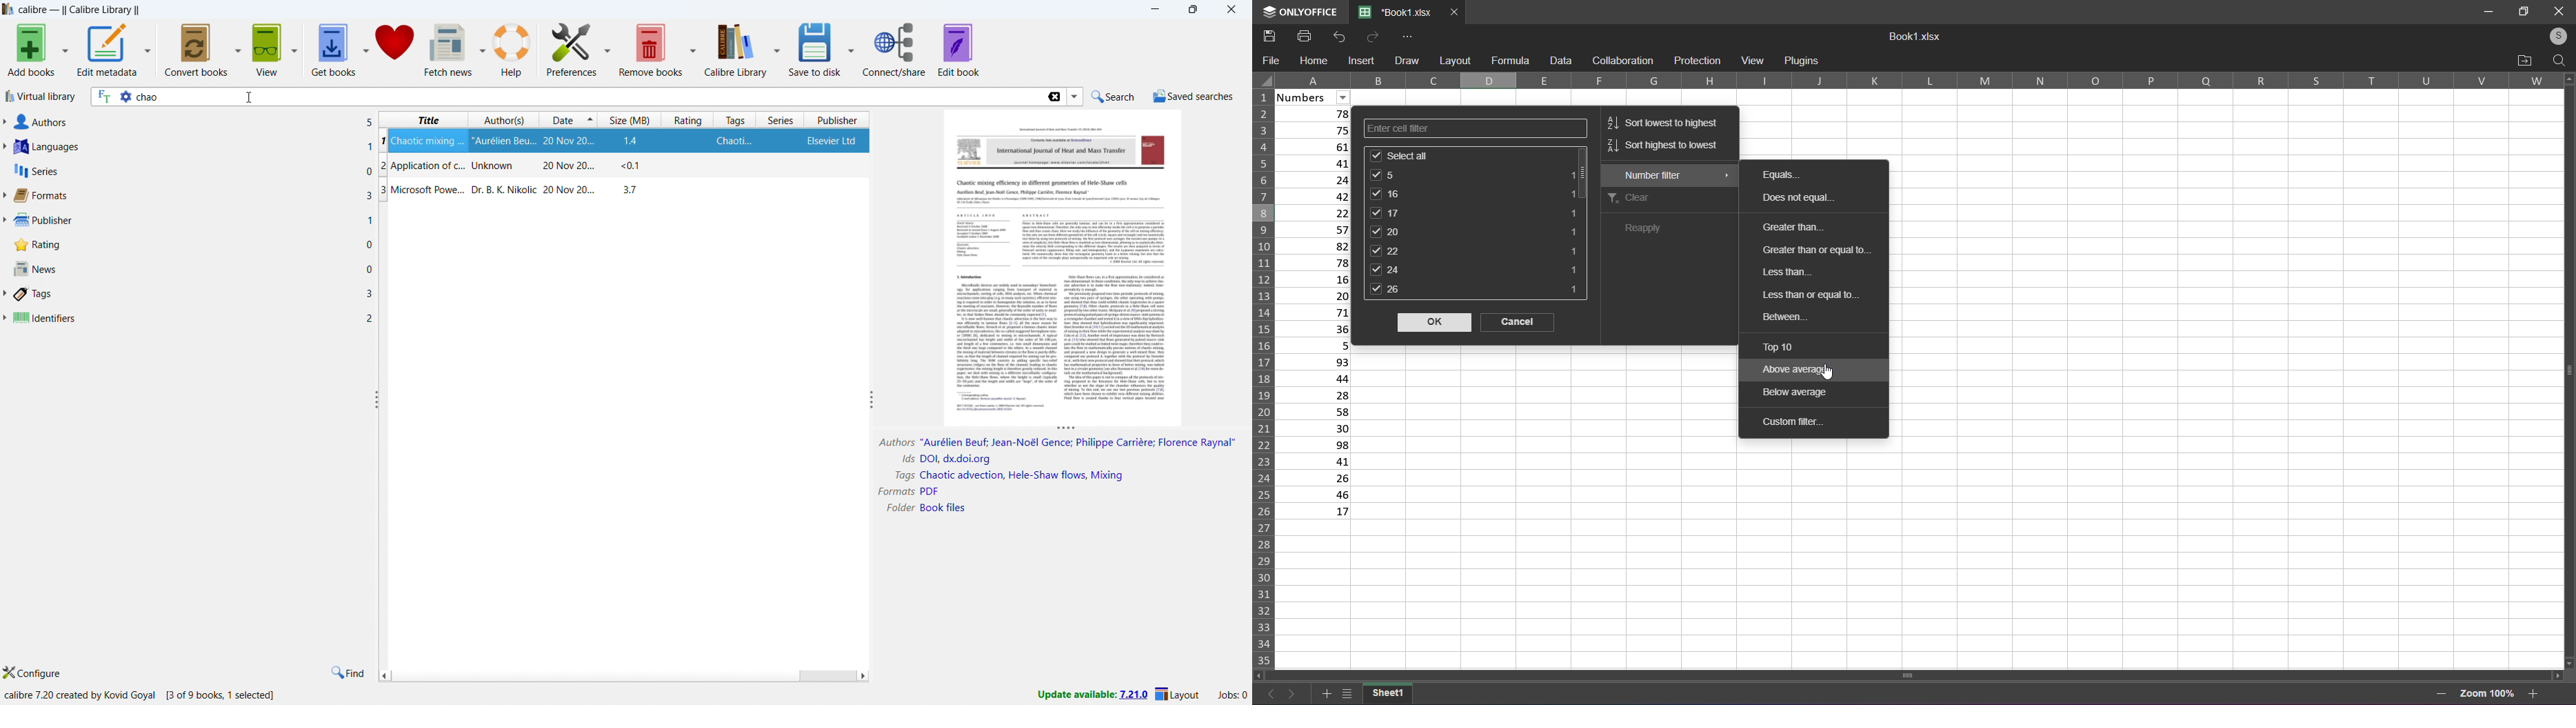 The height and width of the screenshot is (728, 2576). What do you see at coordinates (1055, 96) in the screenshot?
I see `delete search string` at bounding box center [1055, 96].